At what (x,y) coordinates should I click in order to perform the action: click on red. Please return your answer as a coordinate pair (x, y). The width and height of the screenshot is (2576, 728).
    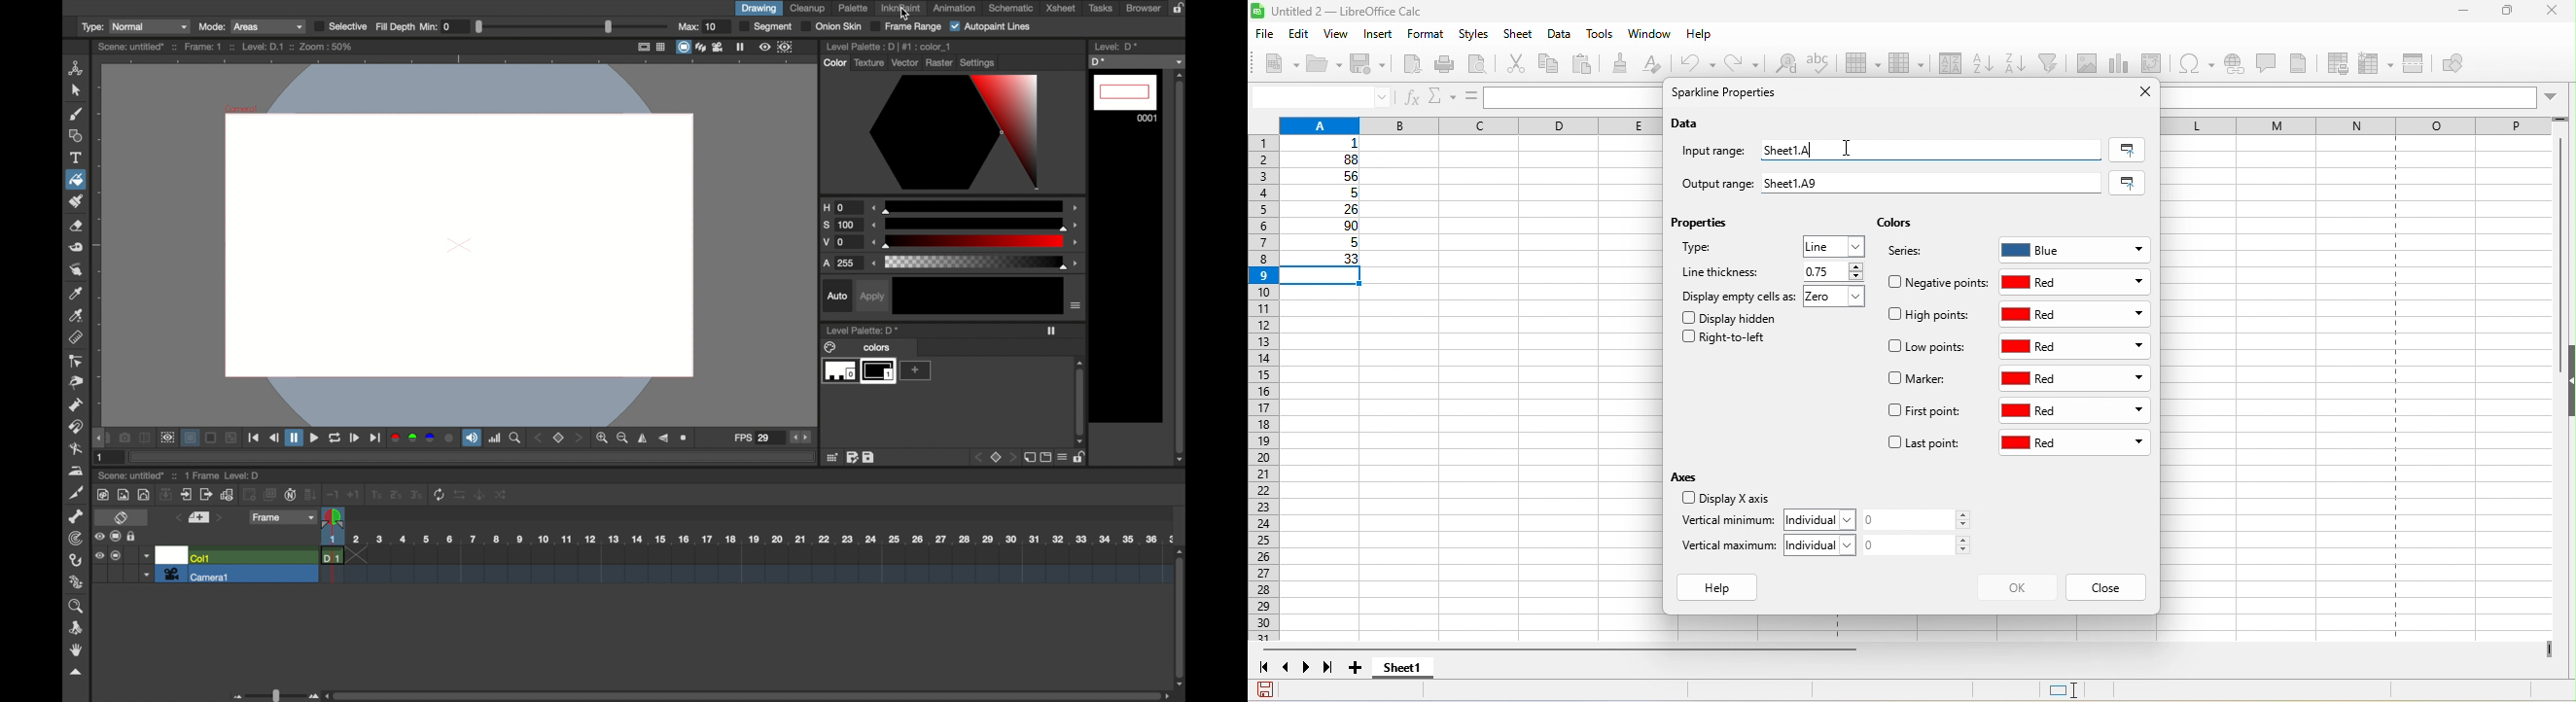
    Looking at the image, I should click on (2075, 314).